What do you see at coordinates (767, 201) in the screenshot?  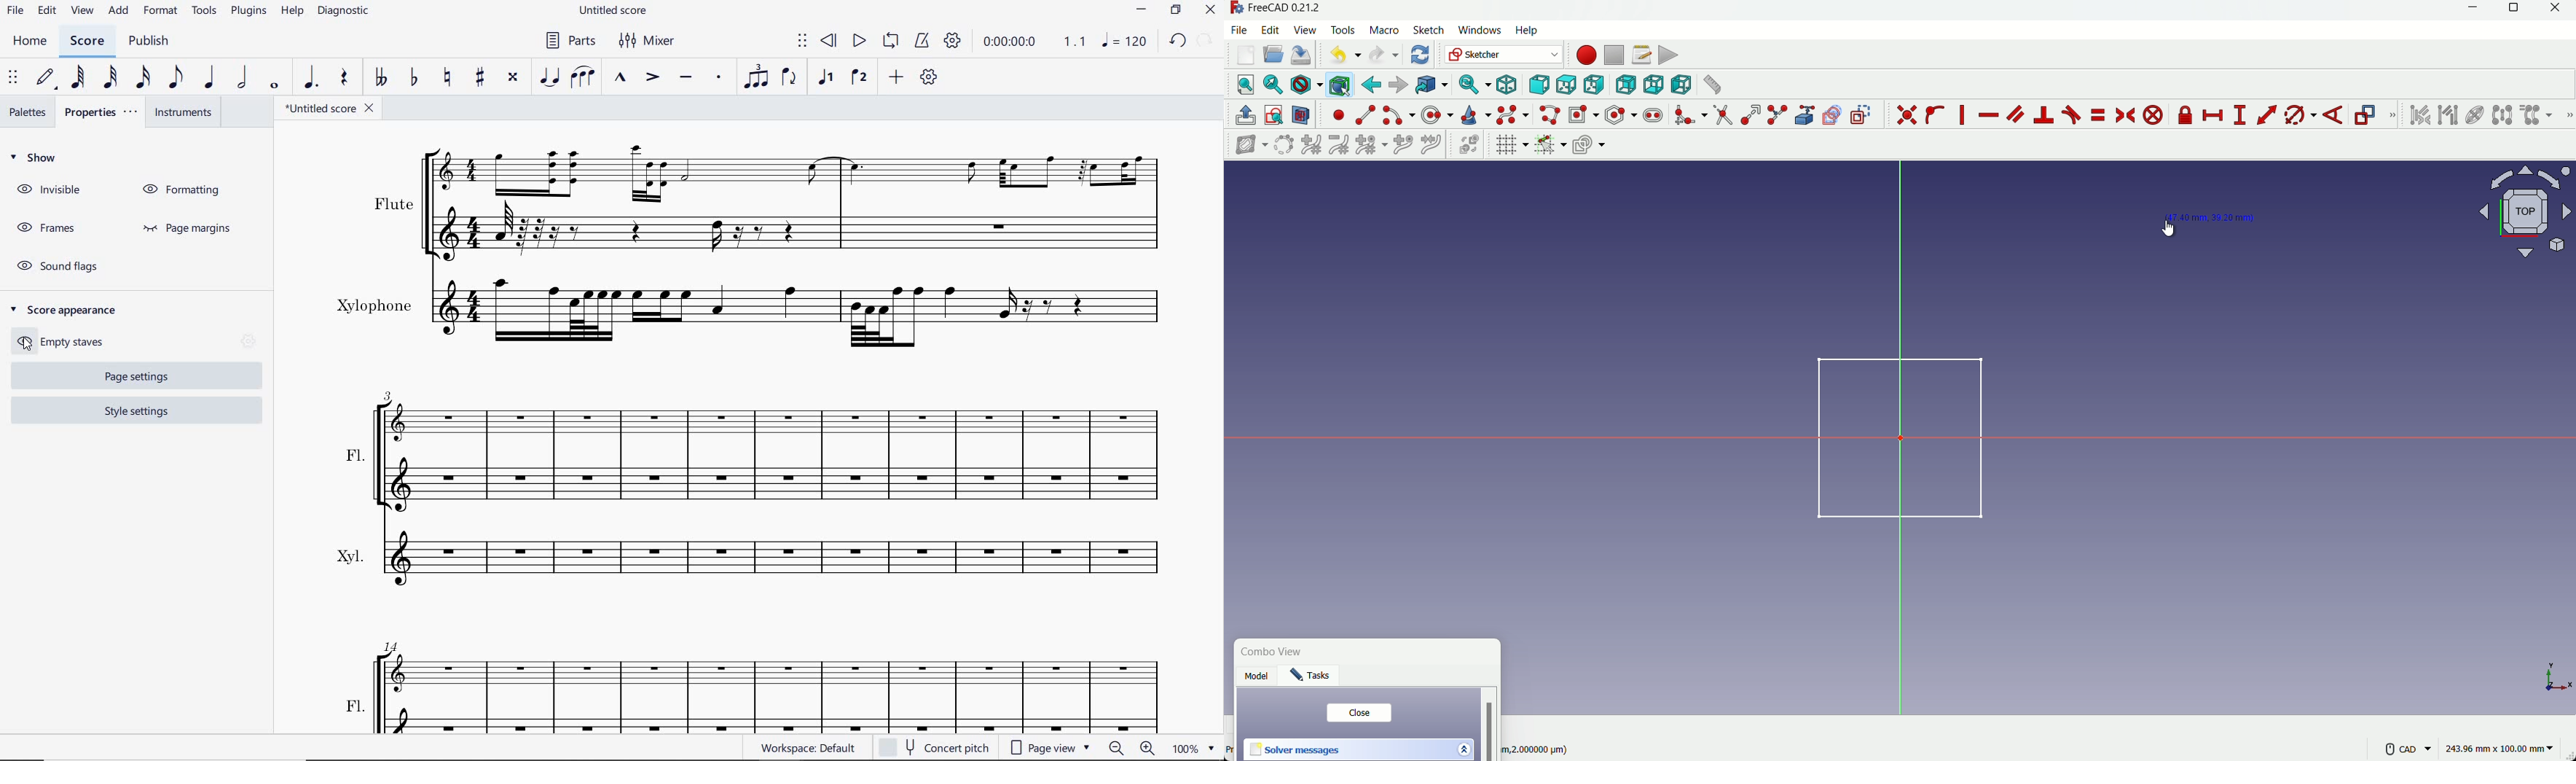 I see `flute` at bounding box center [767, 201].